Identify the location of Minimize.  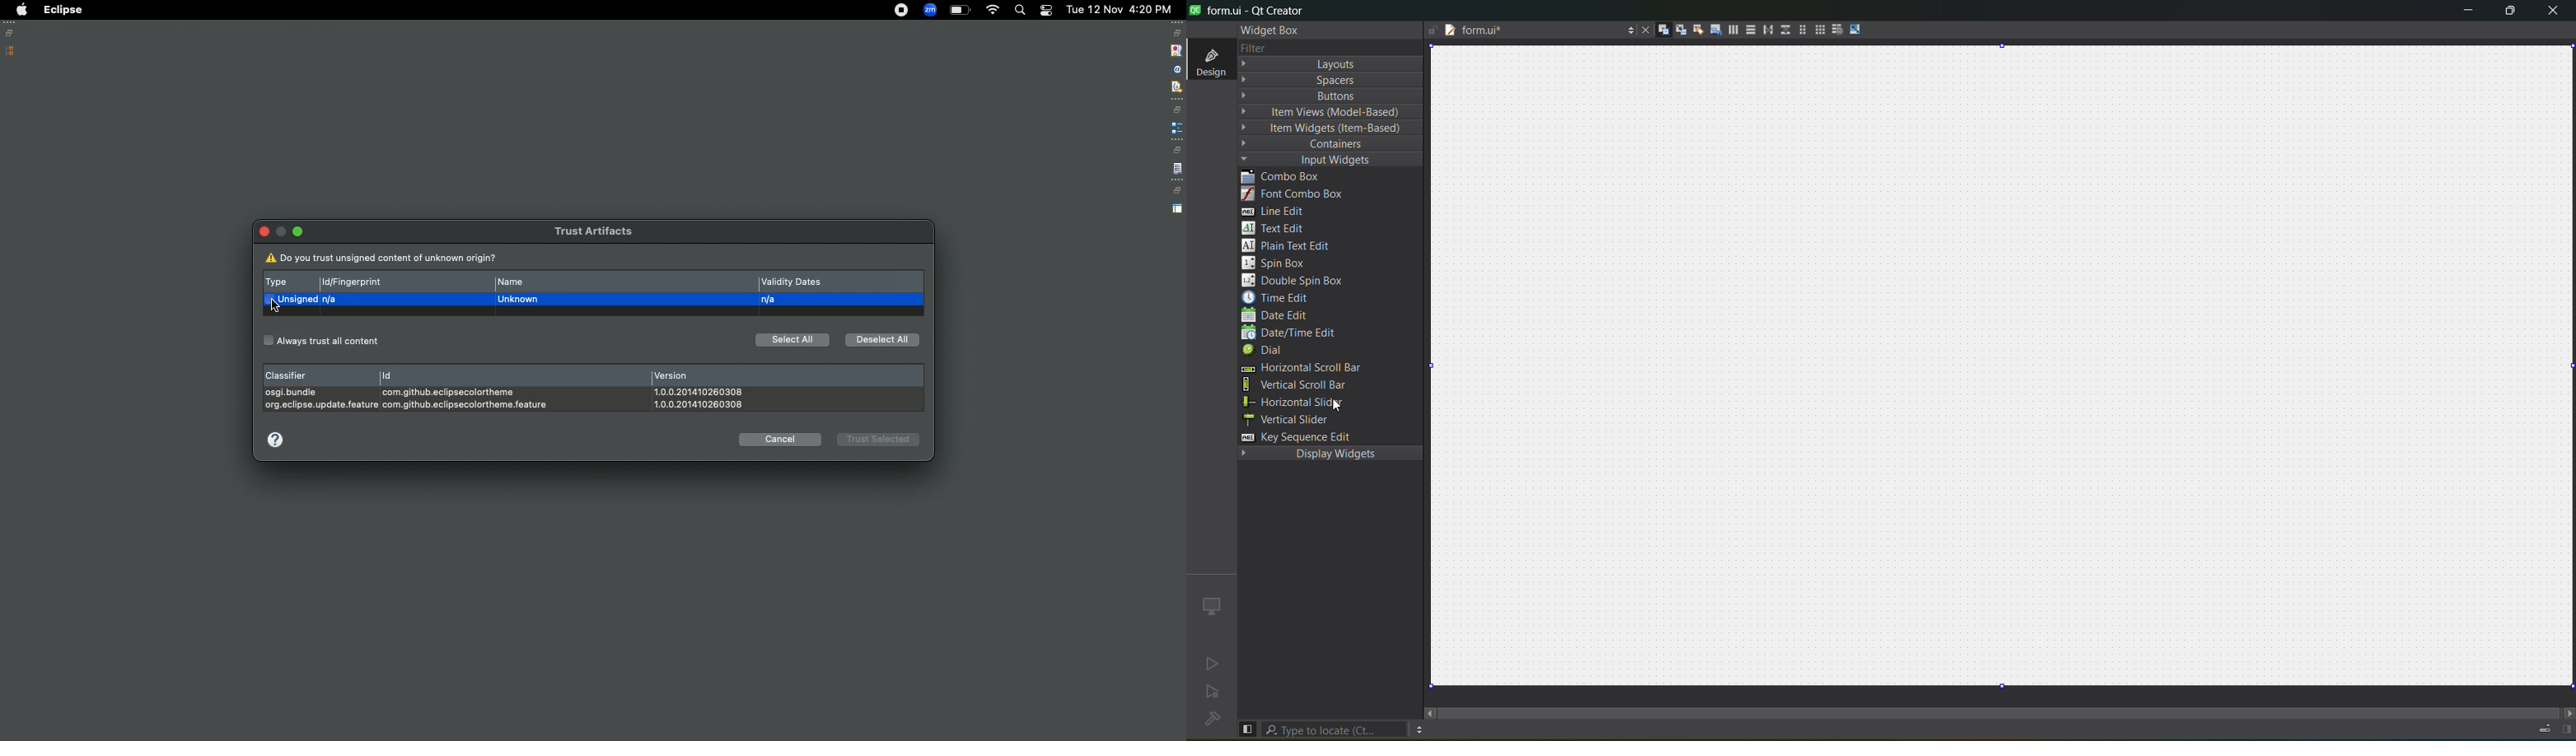
(300, 232).